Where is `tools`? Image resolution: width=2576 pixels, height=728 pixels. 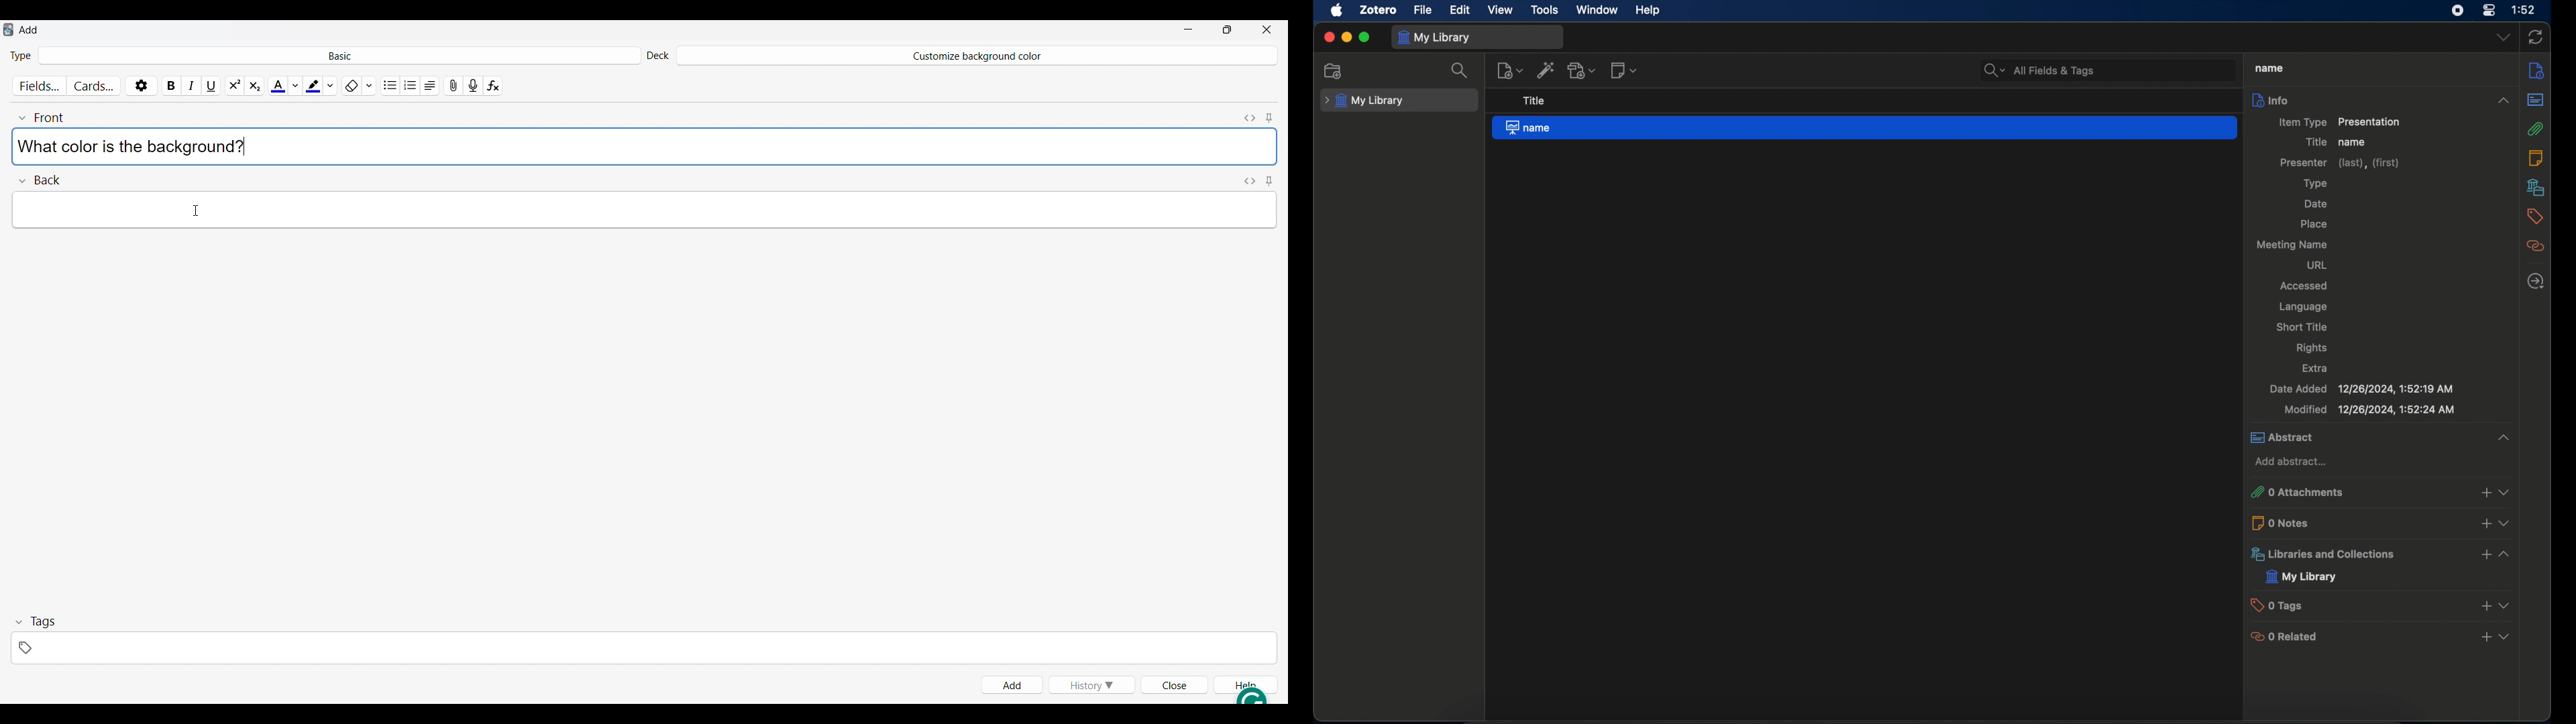
tools is located at coordinates (1544, 9).